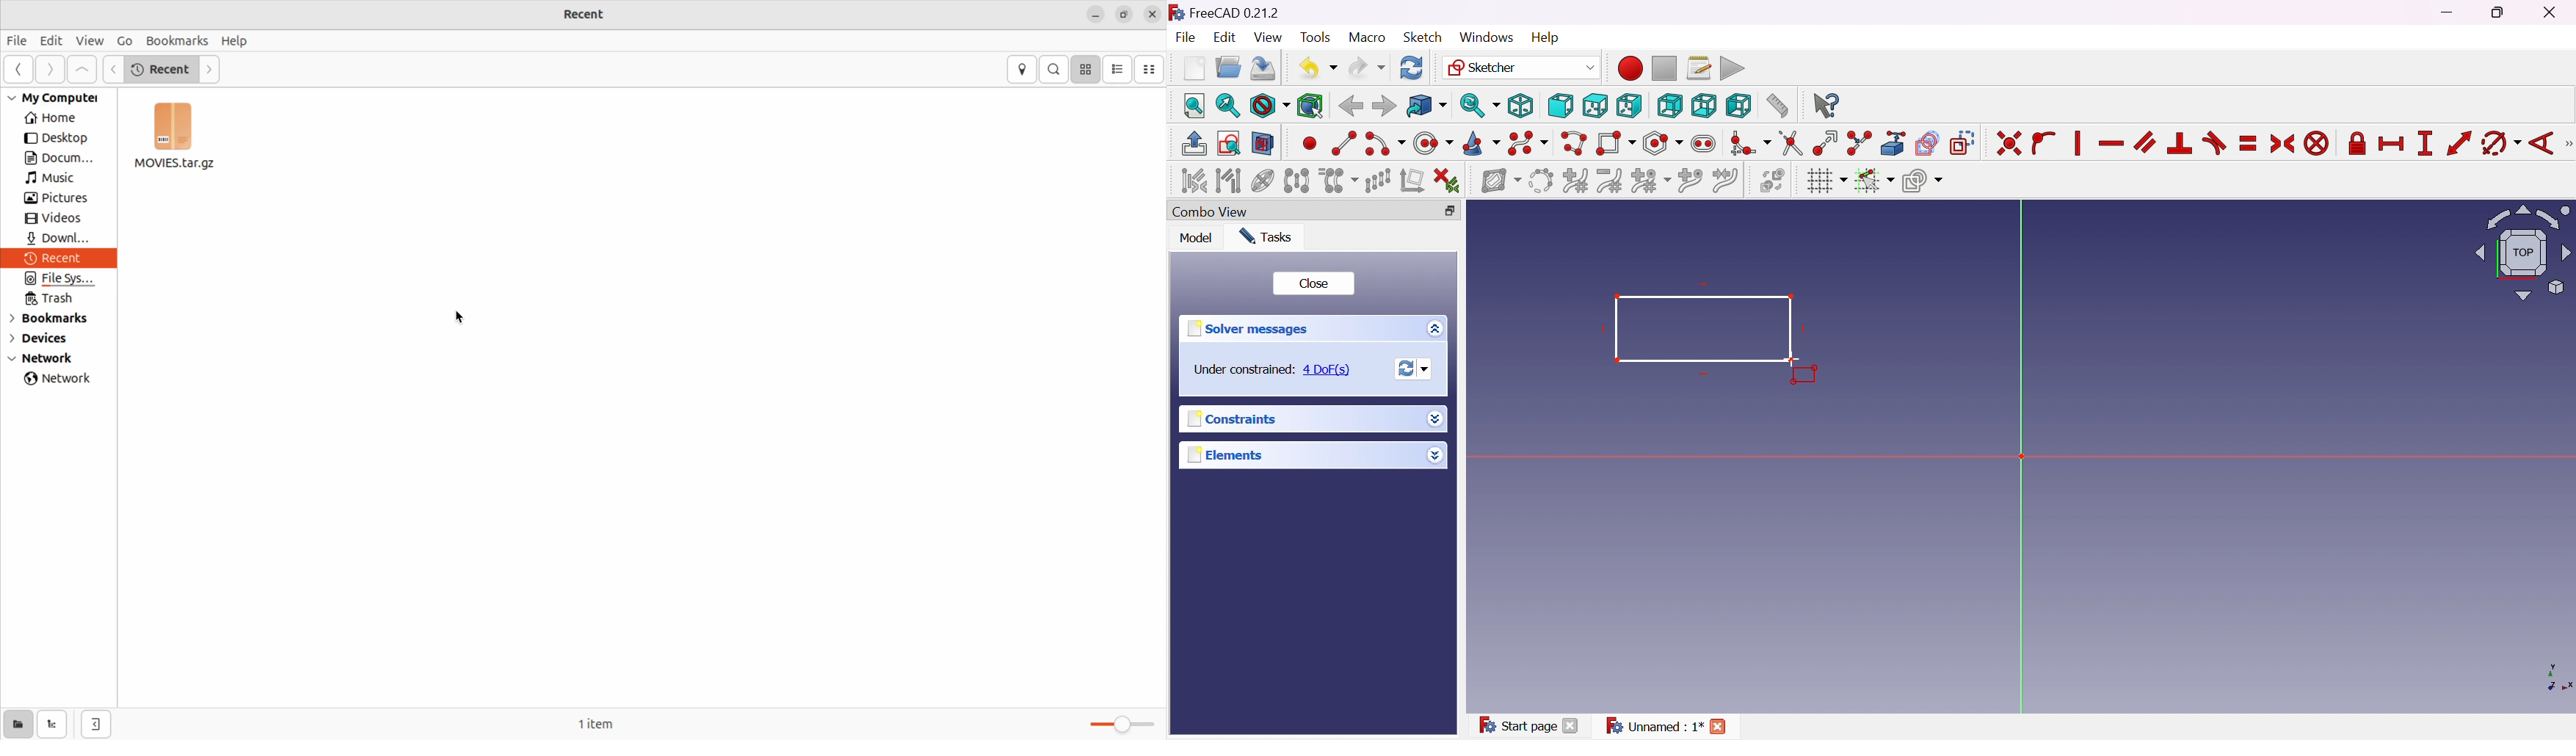 The width and height of the screenshot is (2576, 756). I want to click on Vertically, so click(2076, 143).